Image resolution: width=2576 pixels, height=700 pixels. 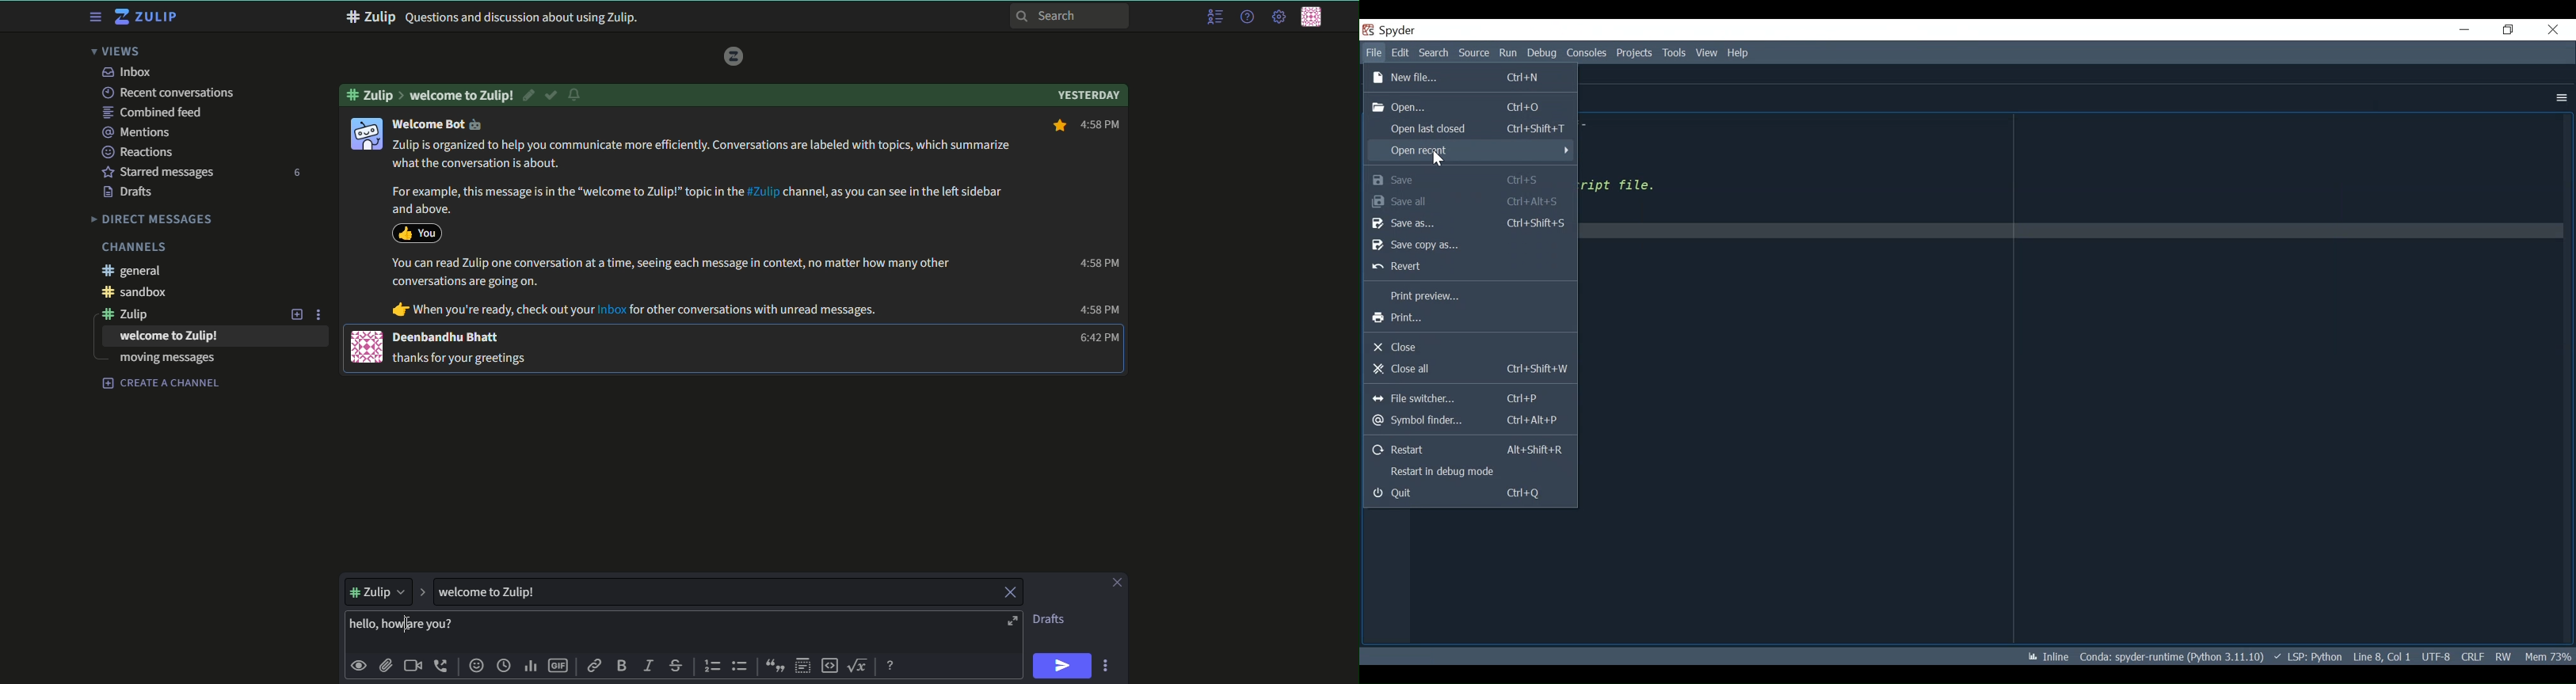 I want to click on 4:58 PM, so click(x=1086, y=126).